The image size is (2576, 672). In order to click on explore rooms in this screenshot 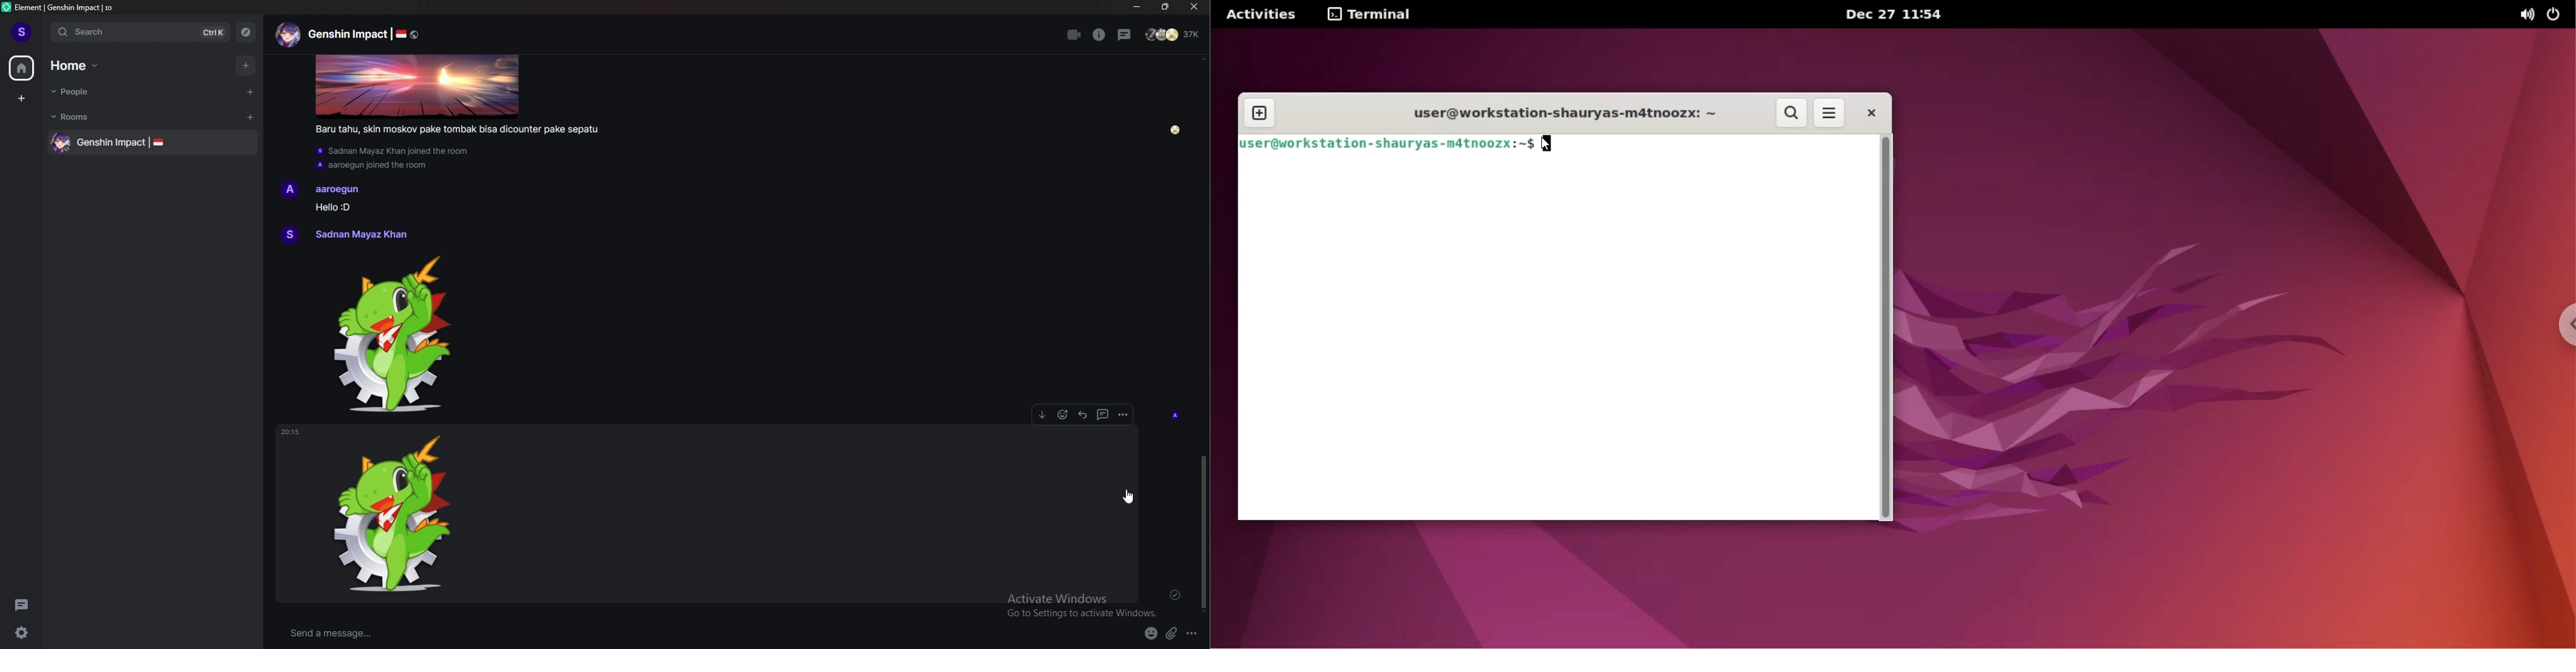, I will do `click(244, 32)`.